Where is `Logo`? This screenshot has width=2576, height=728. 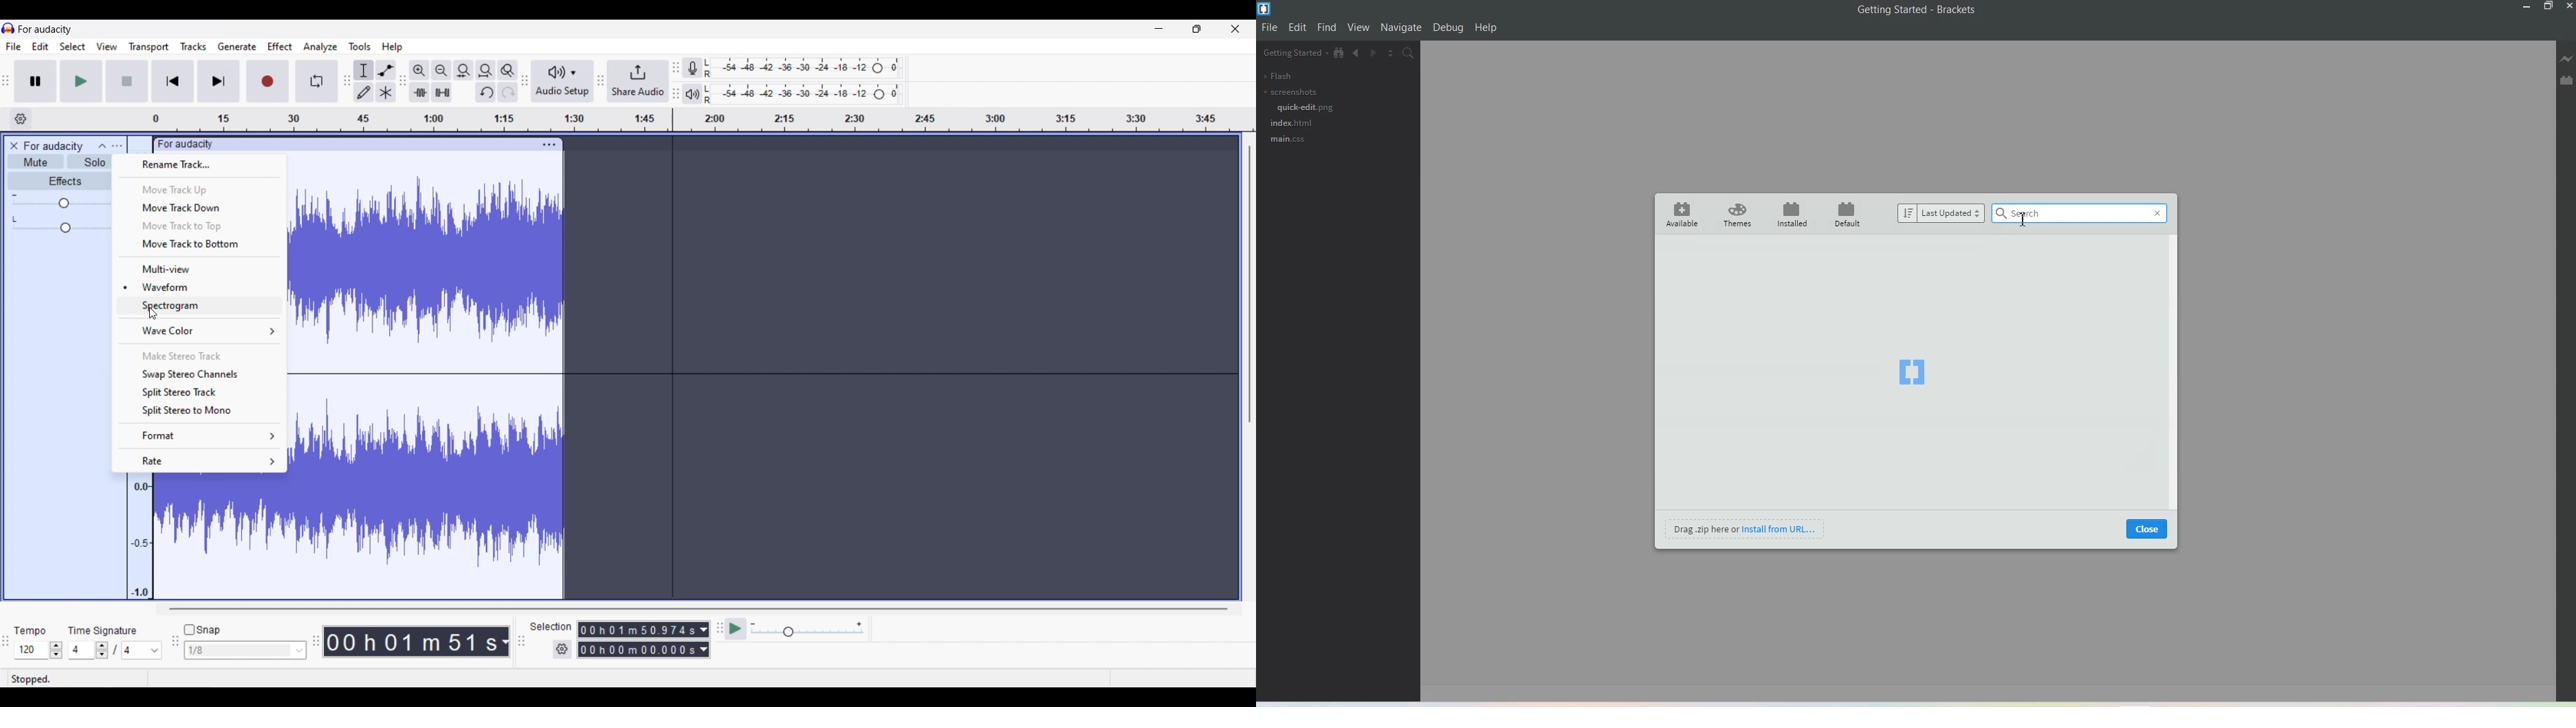
Logo is located at coordinates (1912, 373).